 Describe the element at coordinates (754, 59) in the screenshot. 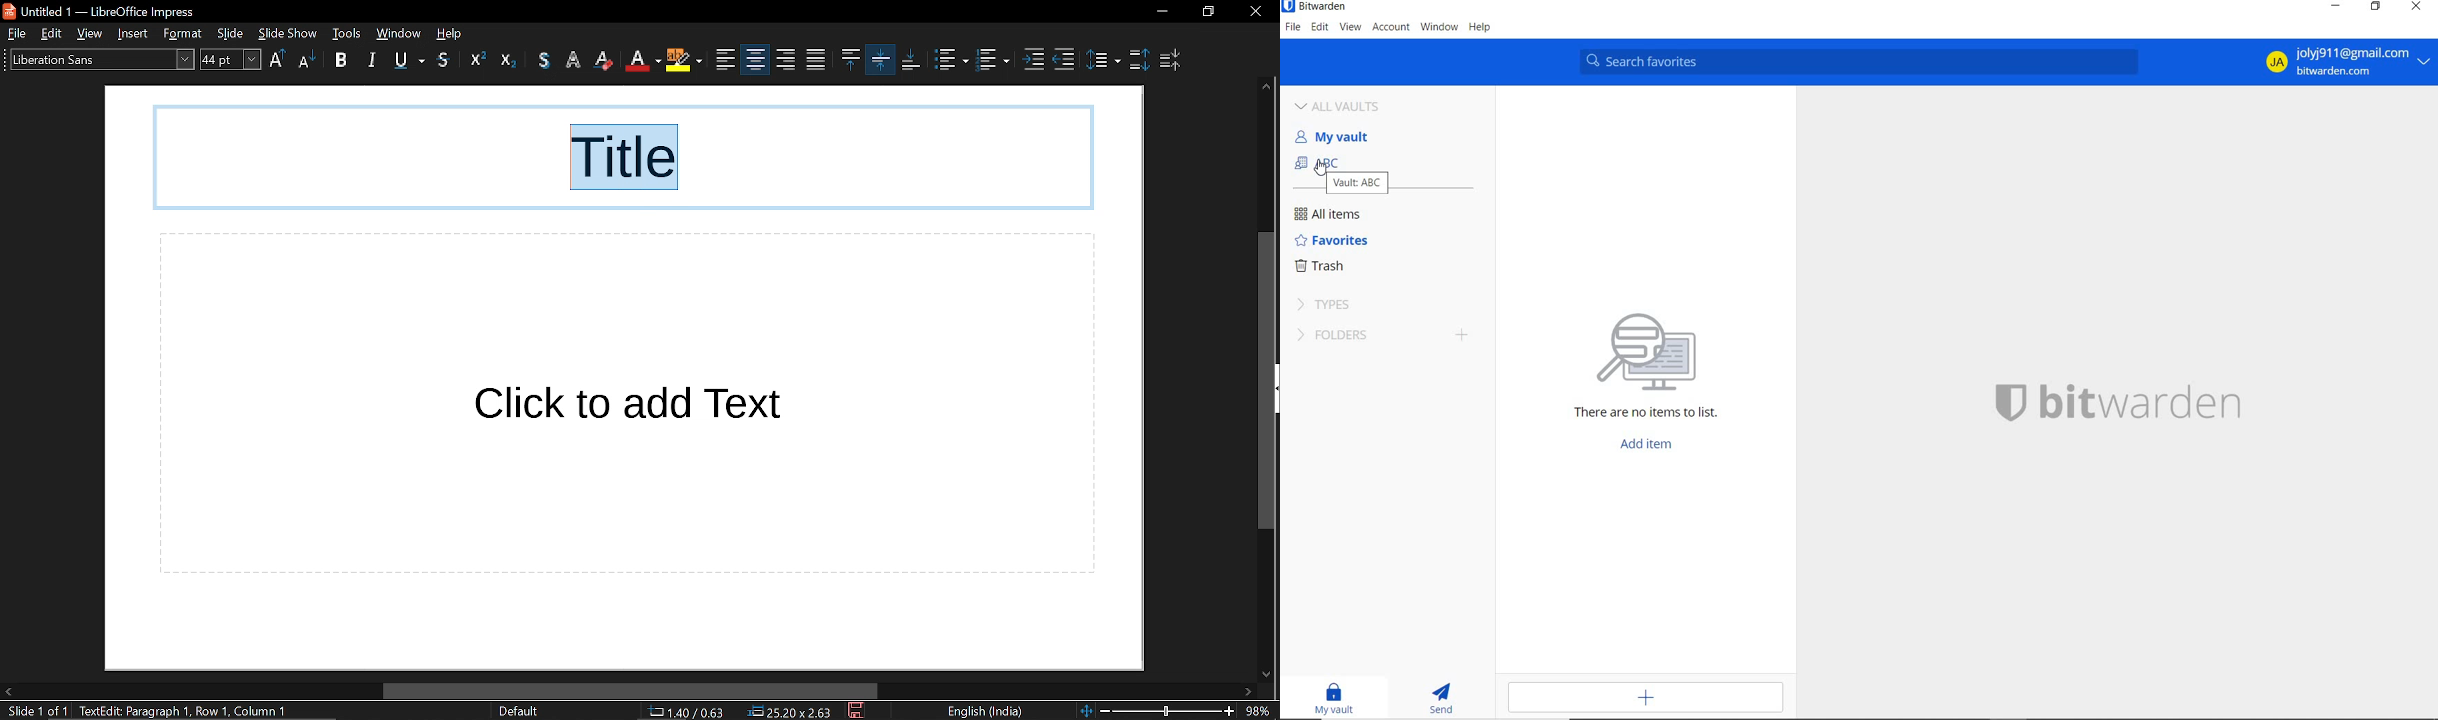

I see `align right` at that location.